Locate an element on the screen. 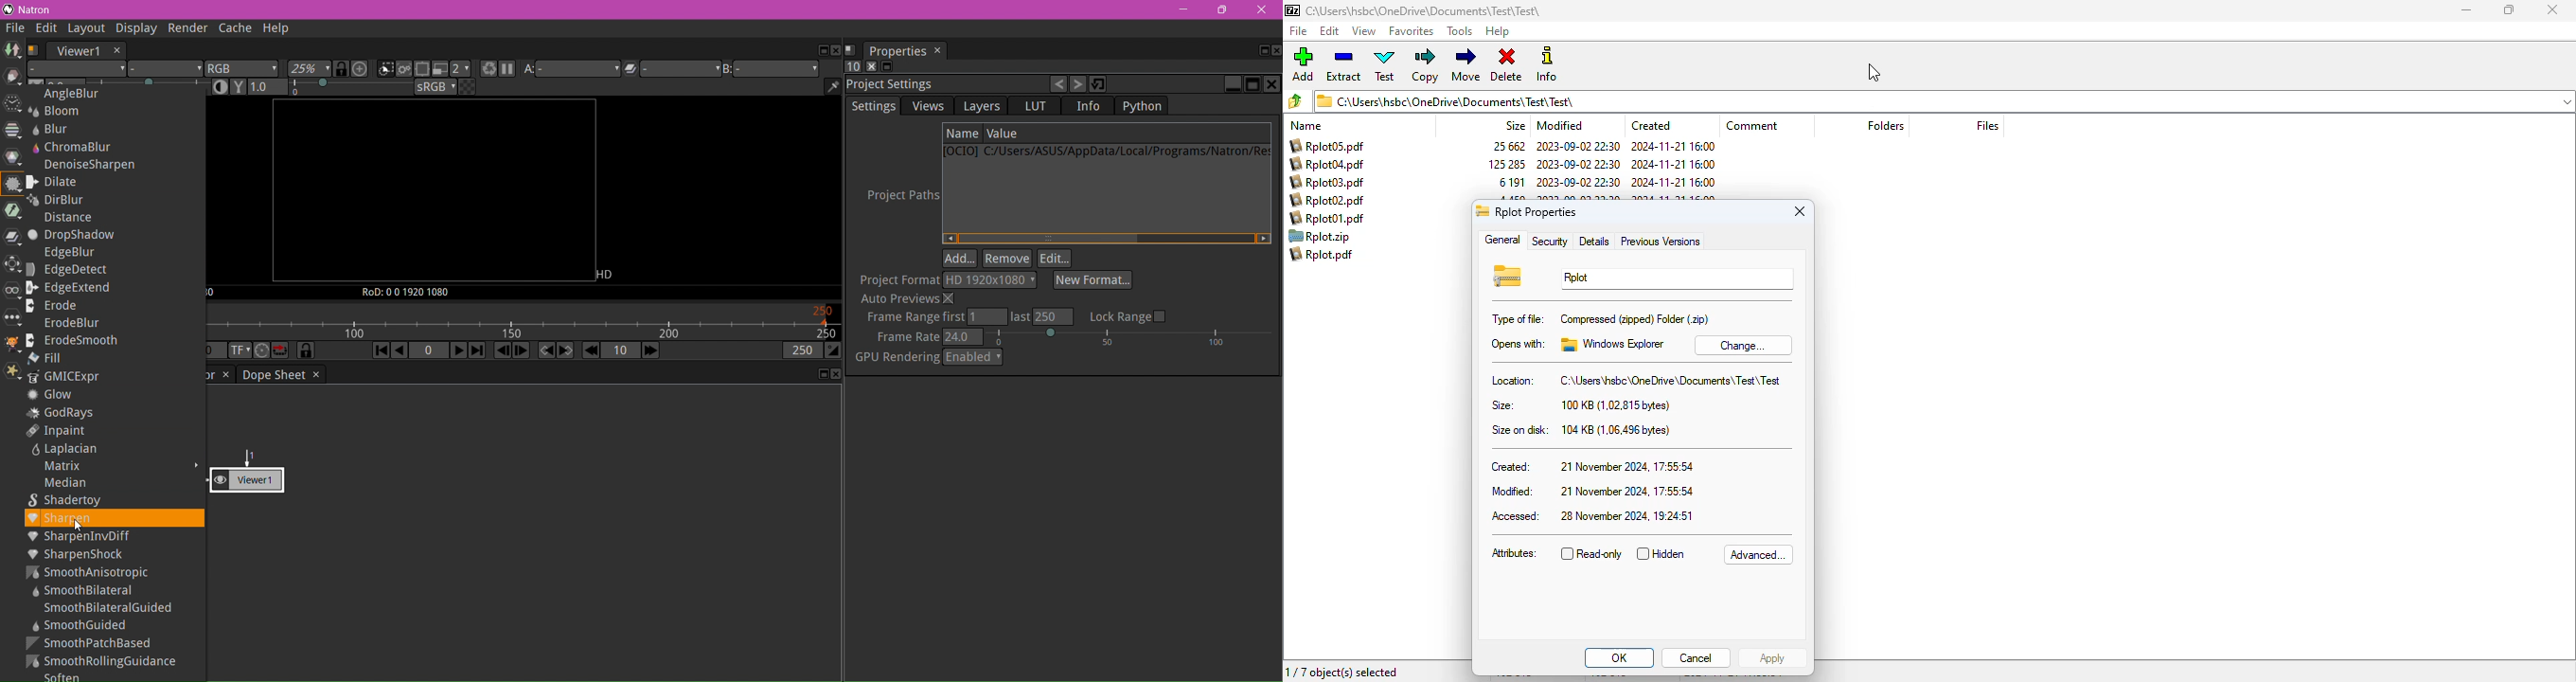 The image size is (2576, 700). minimize is located at coordinates (2466, 9).